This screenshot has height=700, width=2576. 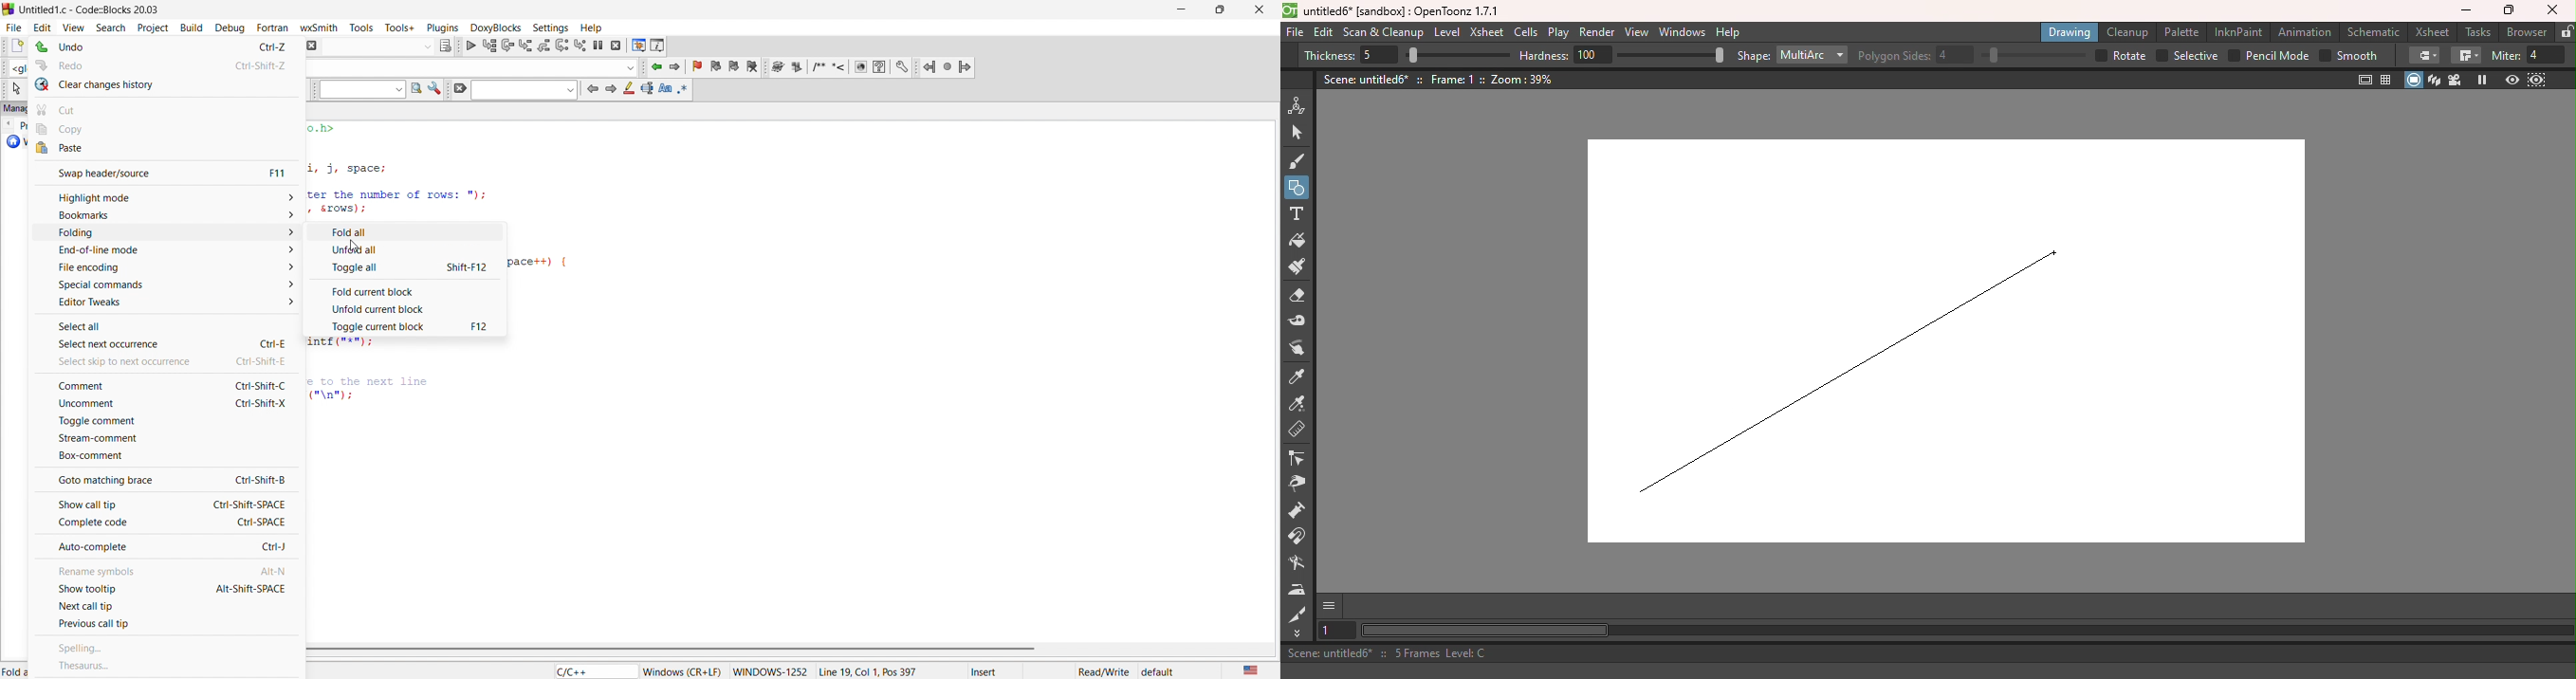 What do you see at coordinates (599, 45) in the screenshot?
I see `break debugging` at bounding box center [599, 45].